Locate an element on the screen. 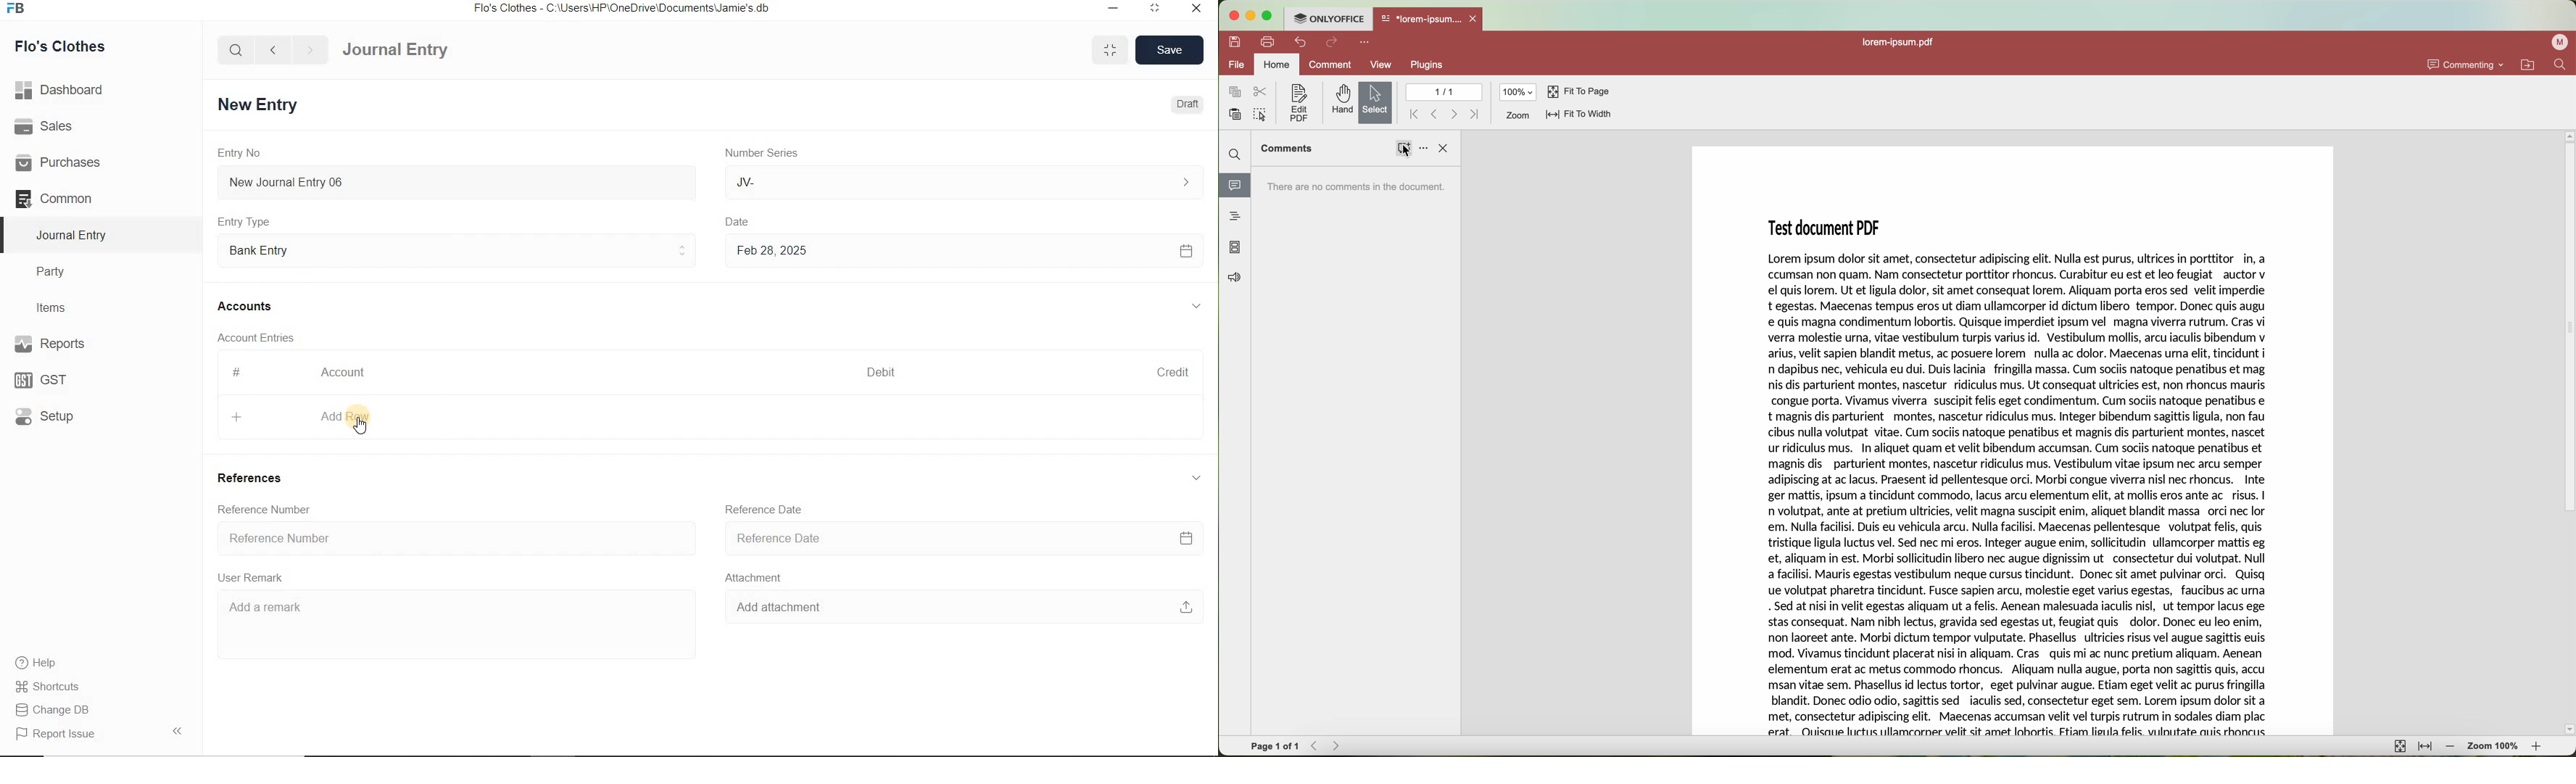  Attachment is located at coordinates (758, 576).